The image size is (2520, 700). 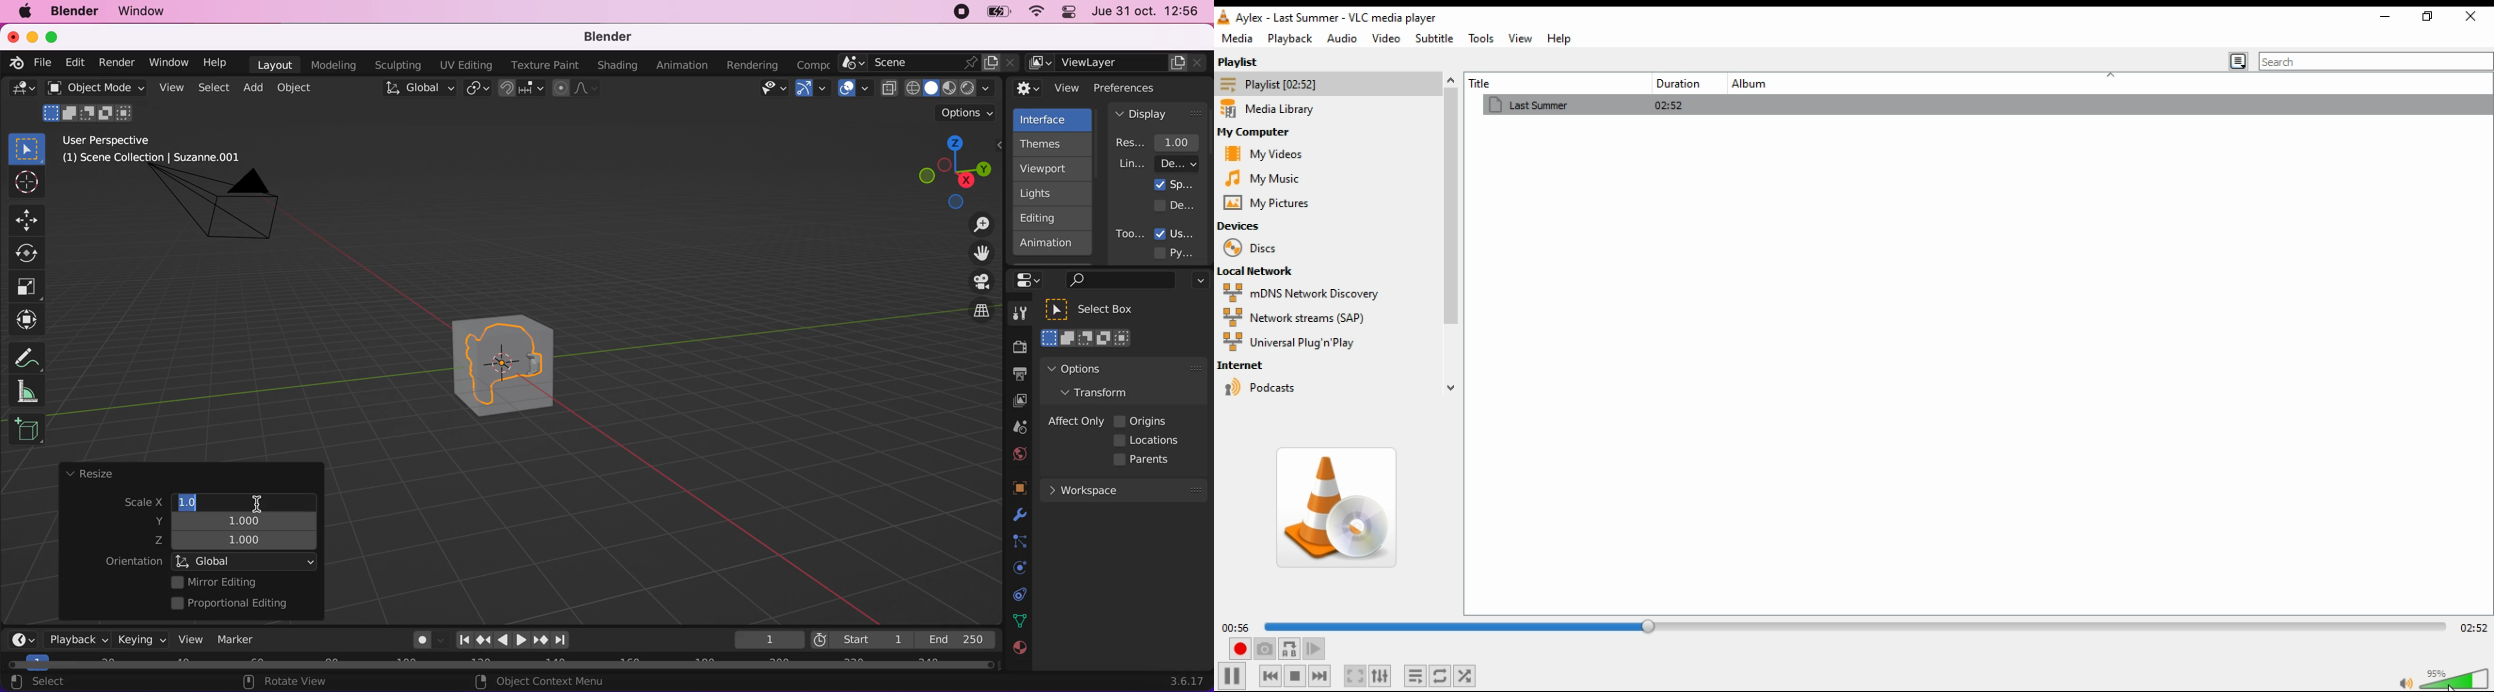 I want to click on take a snapshot, so click(x=1264, y=649).